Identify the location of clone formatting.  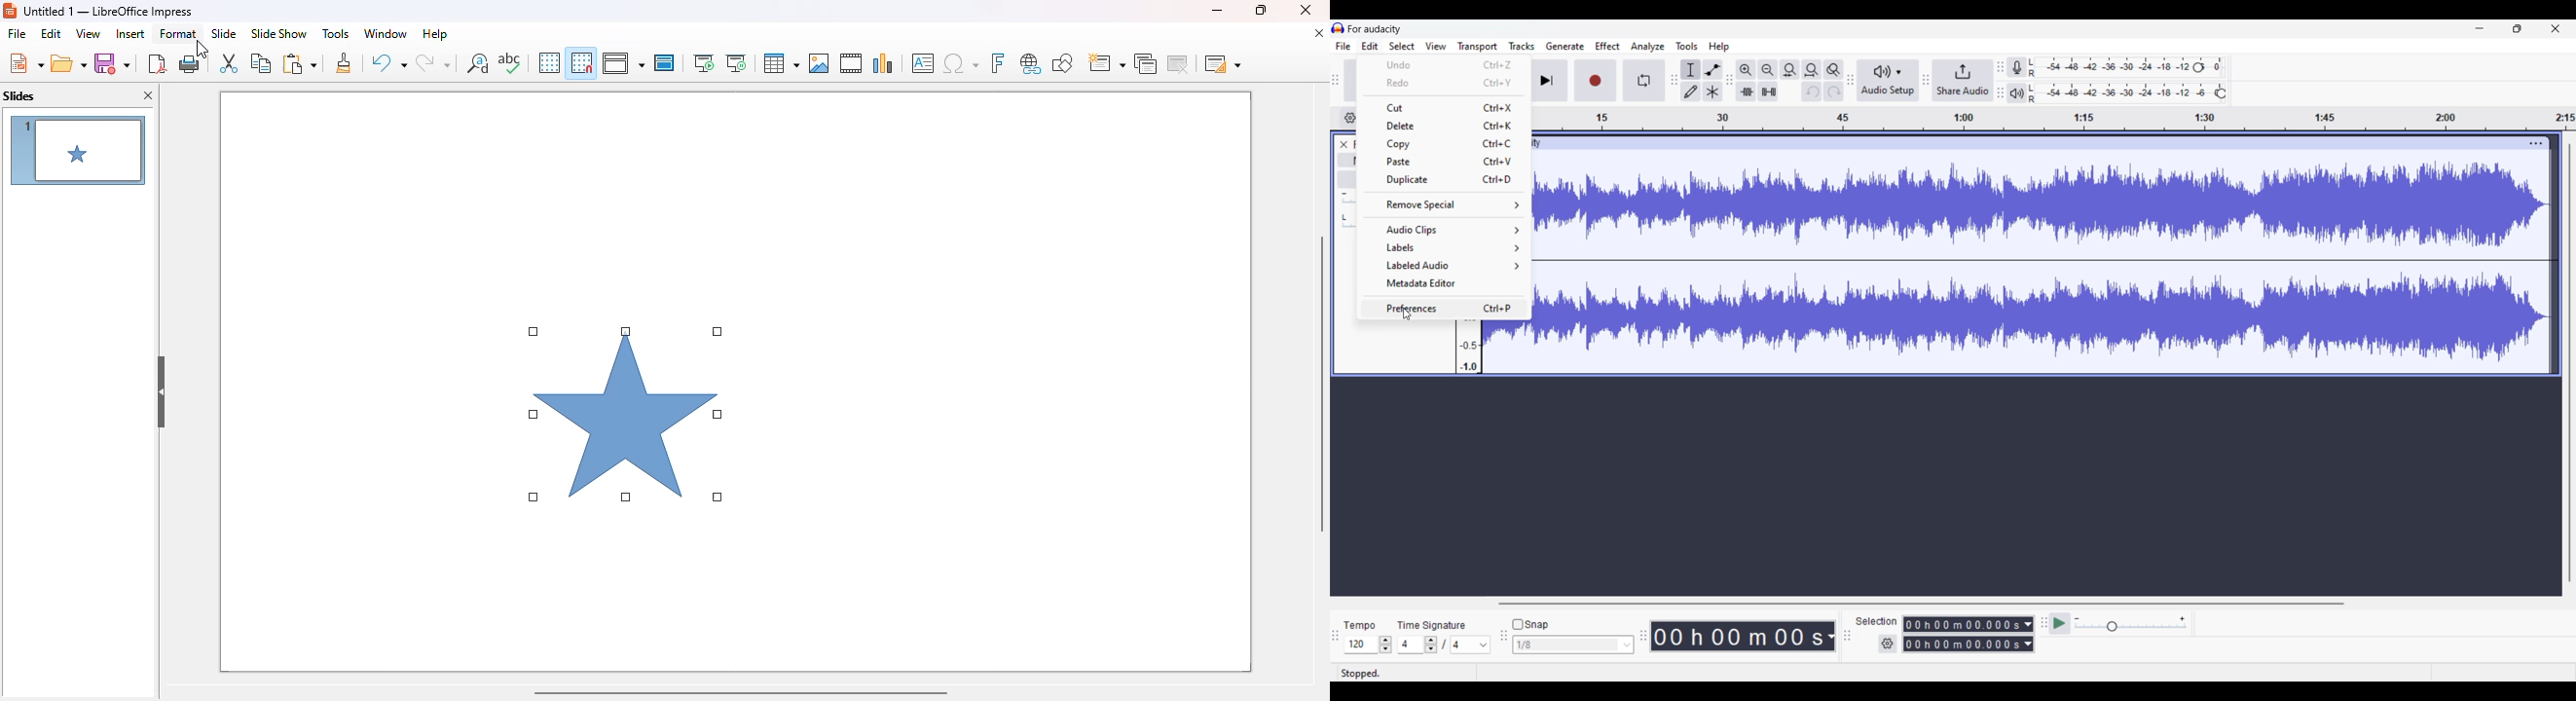
(345, 63).